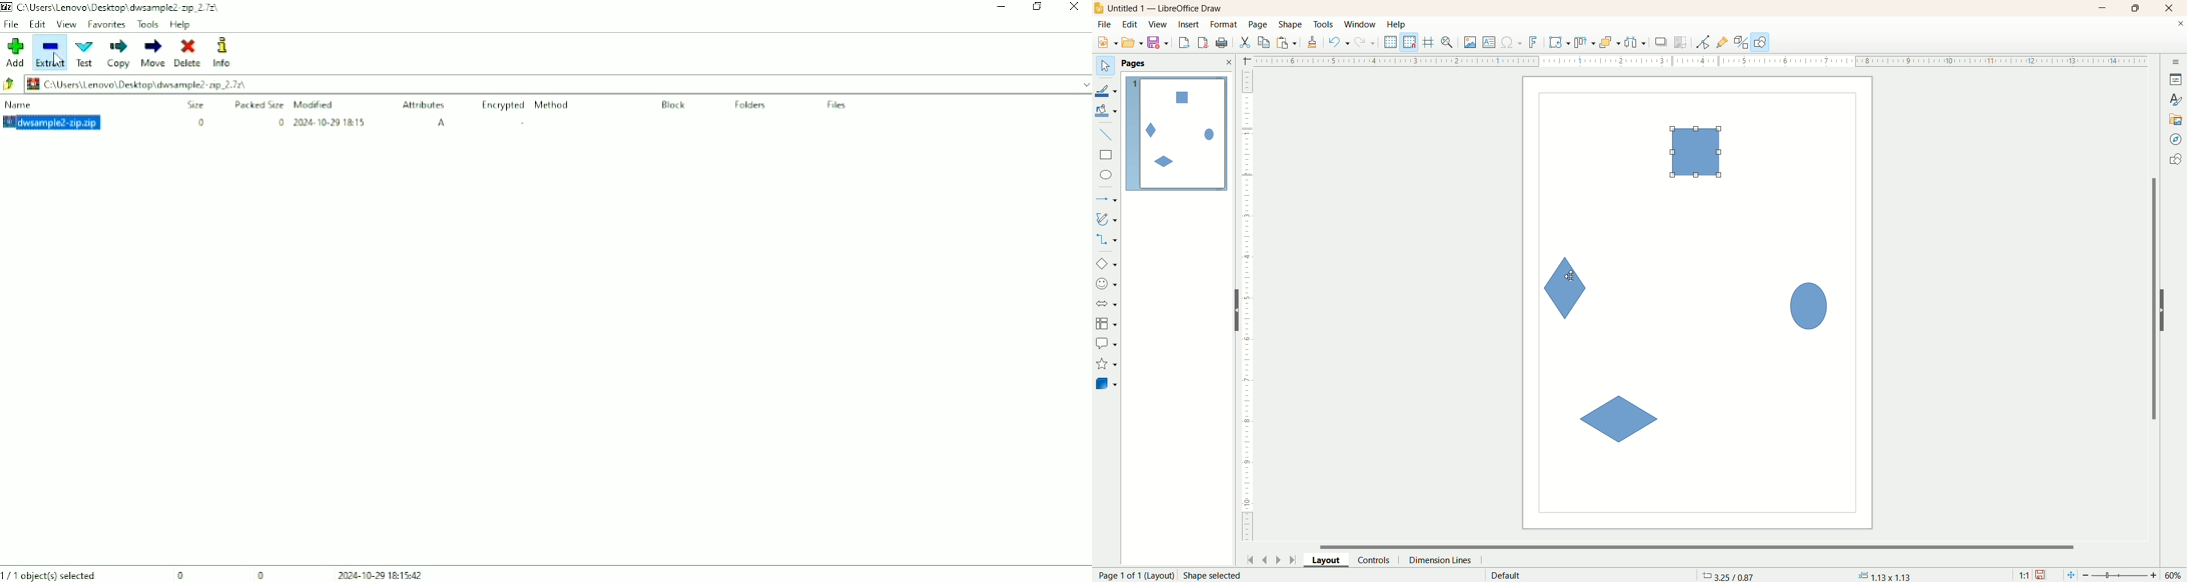 The image size is (2212, 588). I want to click on unselected shape, so click(1695, 152).